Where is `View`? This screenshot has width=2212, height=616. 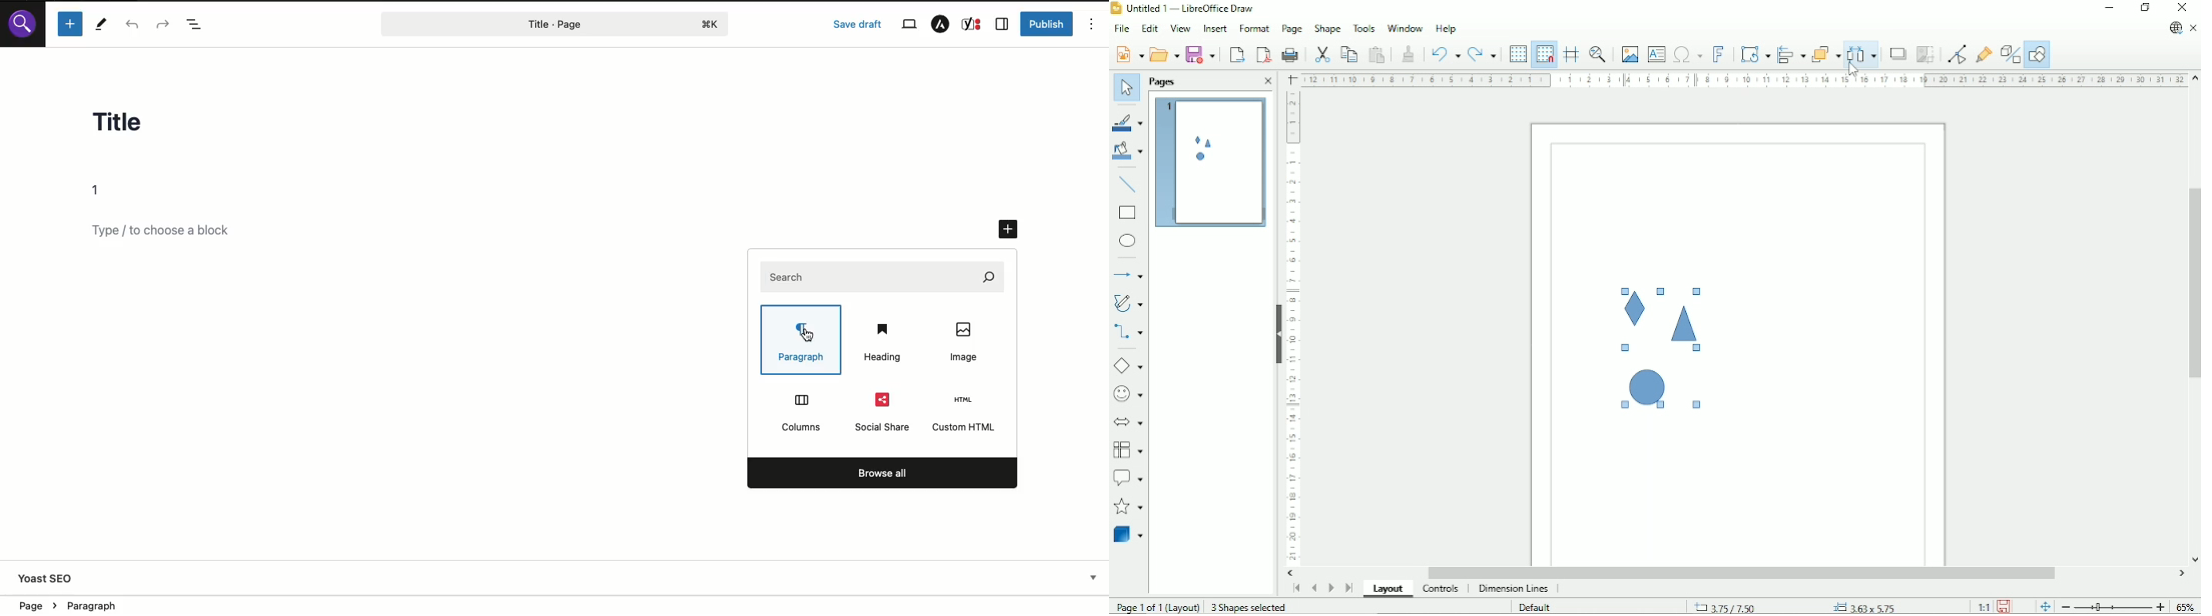 View is located at coordinates (909, 25).